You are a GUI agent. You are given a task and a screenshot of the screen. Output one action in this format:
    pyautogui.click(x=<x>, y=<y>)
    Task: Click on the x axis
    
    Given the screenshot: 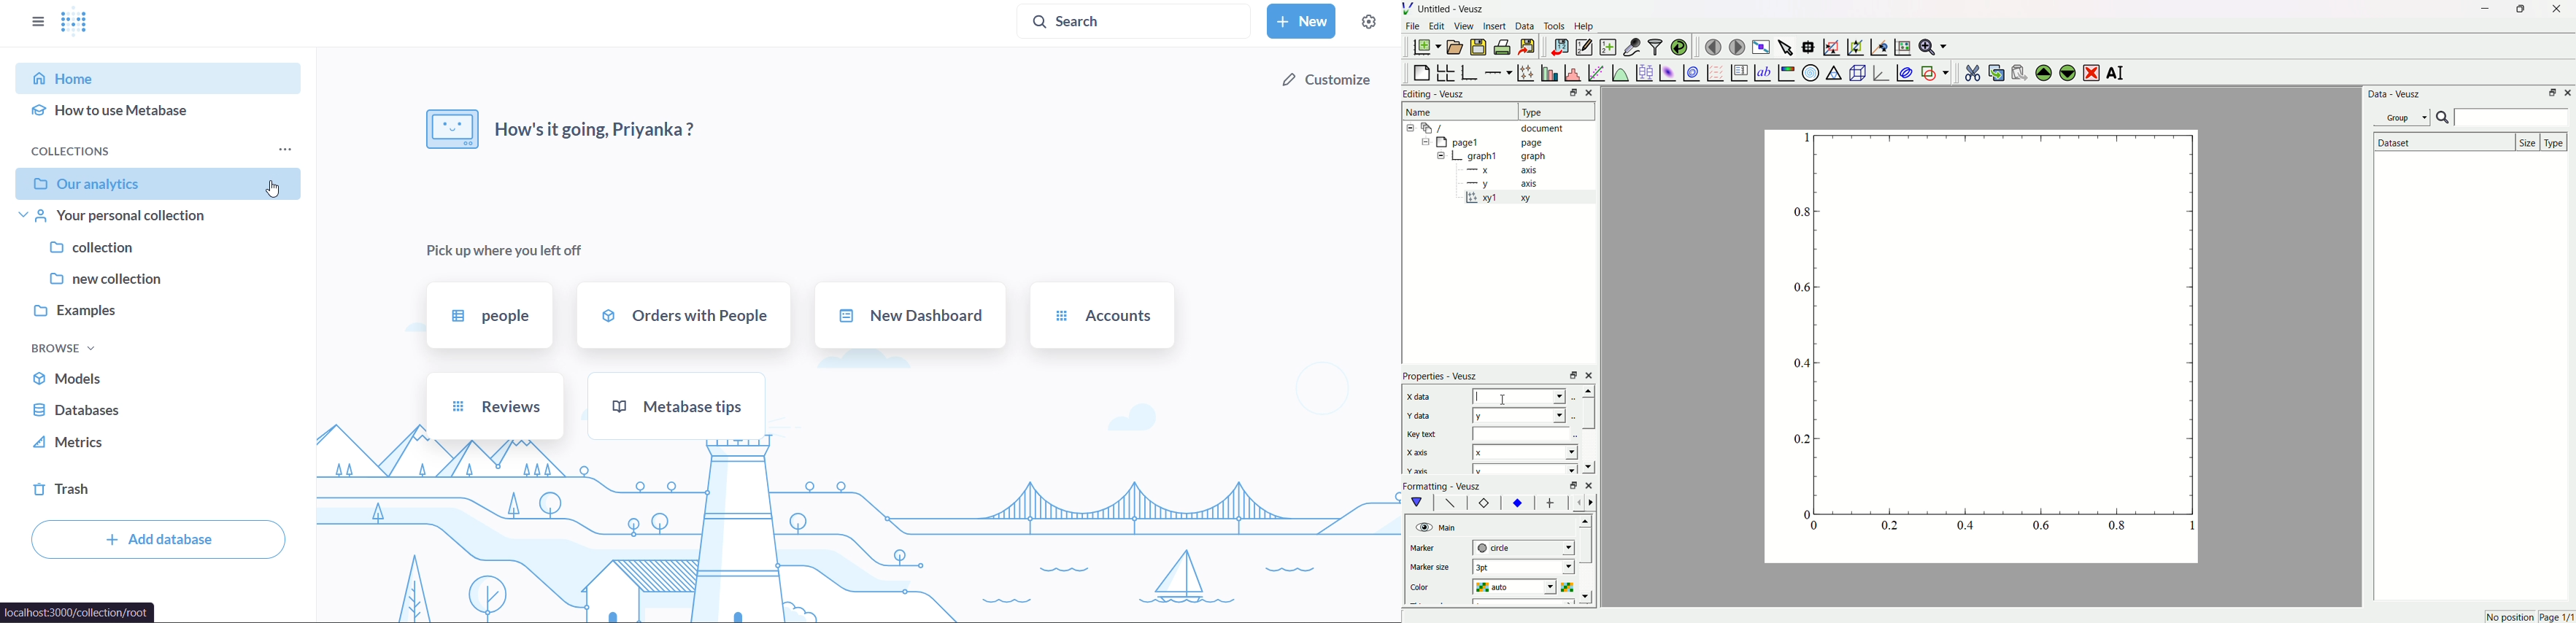 What is the action you would take?
    pyautogui.click(x=1505, y=171)
    